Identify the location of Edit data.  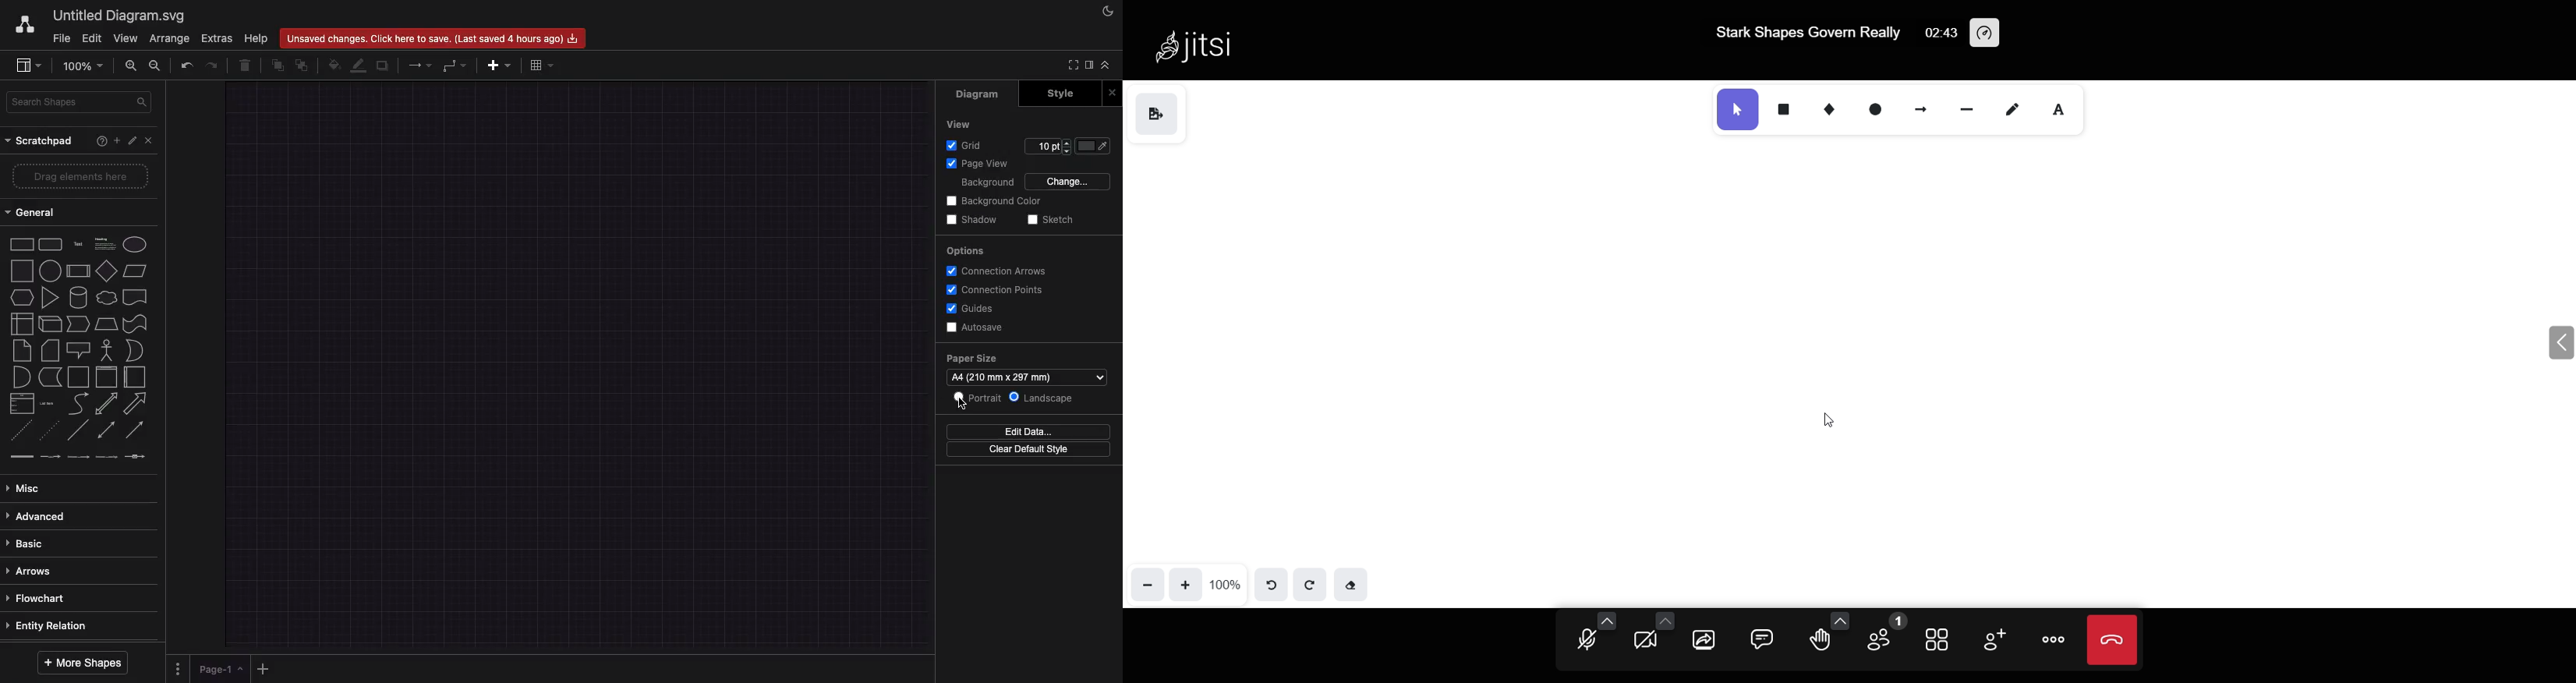
(1028, 432).